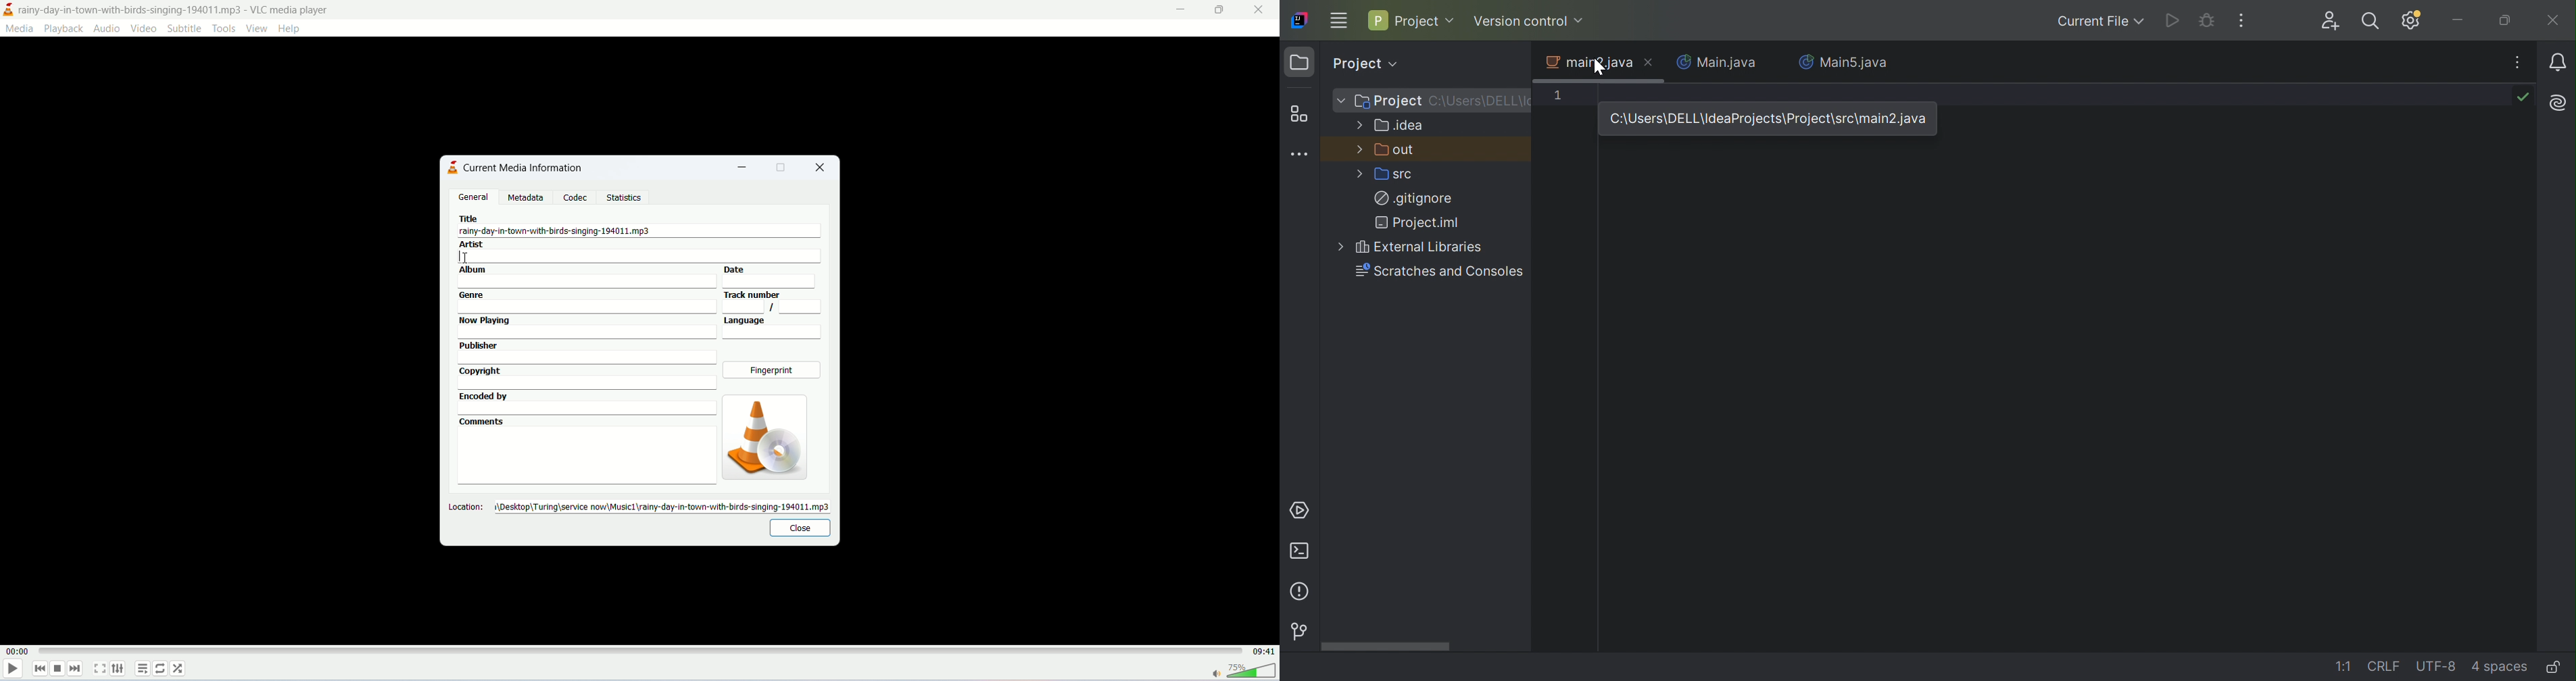  What do you see at coordinates (162, 668) in the screenshot?
I see `loop` at bounding box center [162, 668].